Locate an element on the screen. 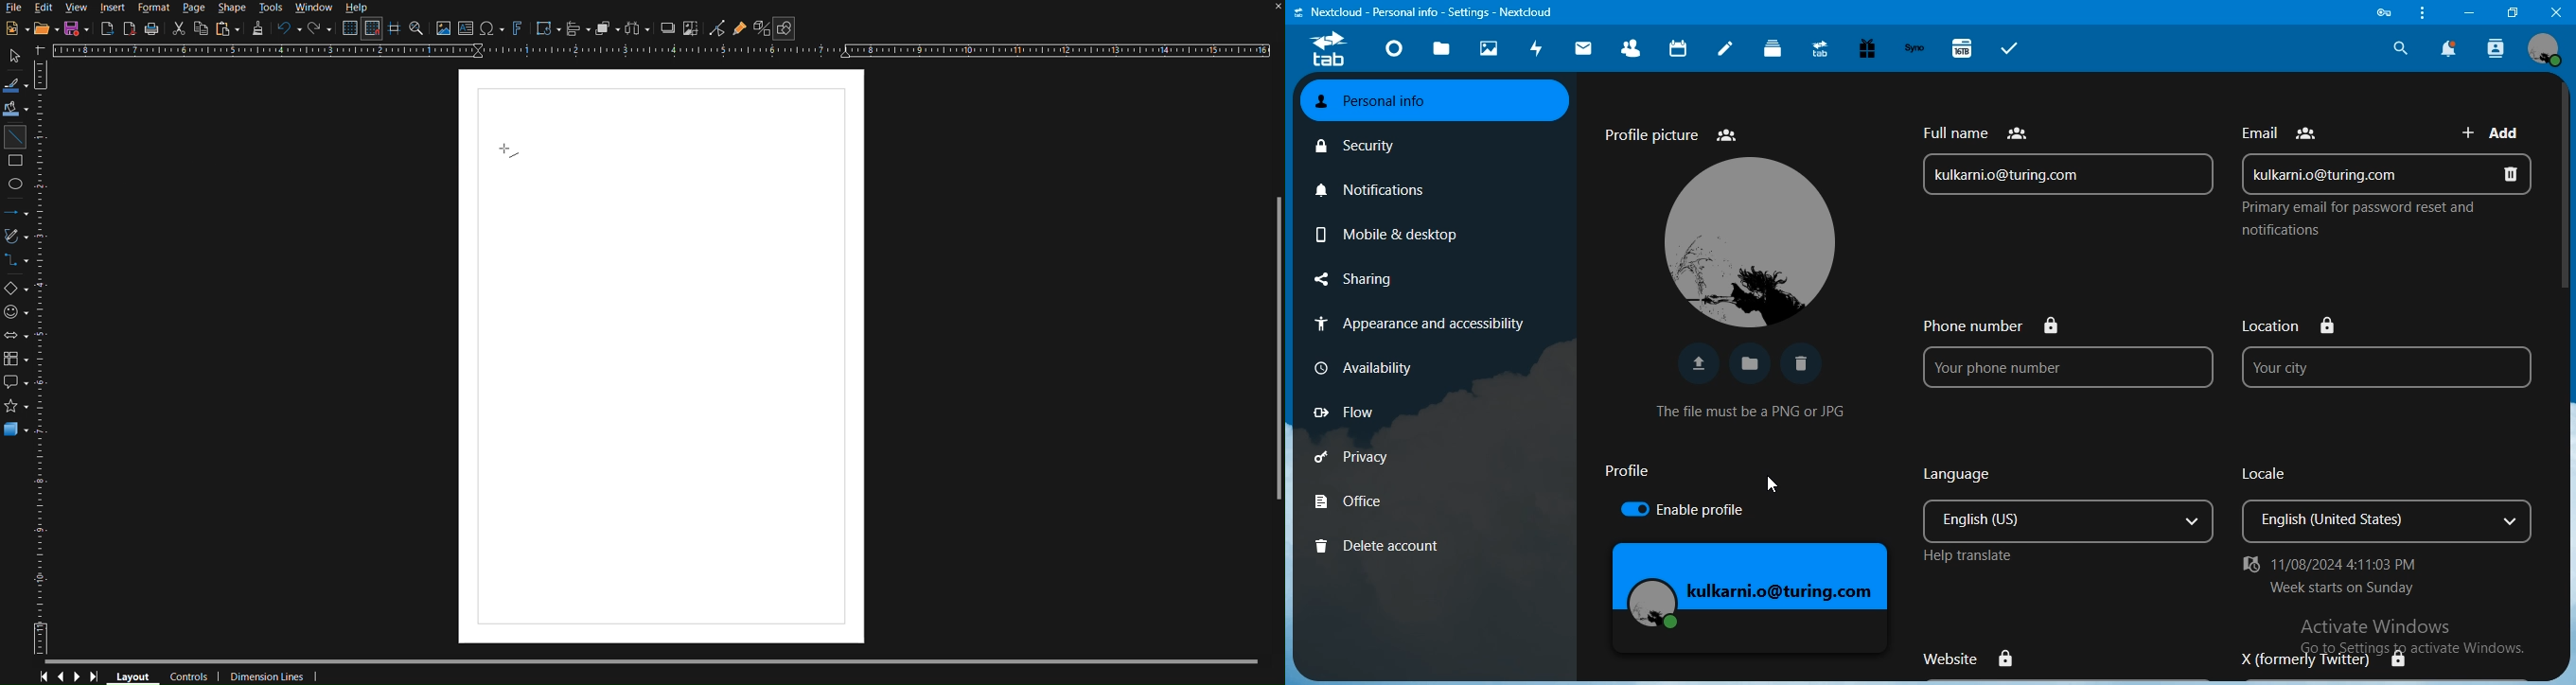 The image size is (2576, 700). Tools is located at coordinates (272, 9).